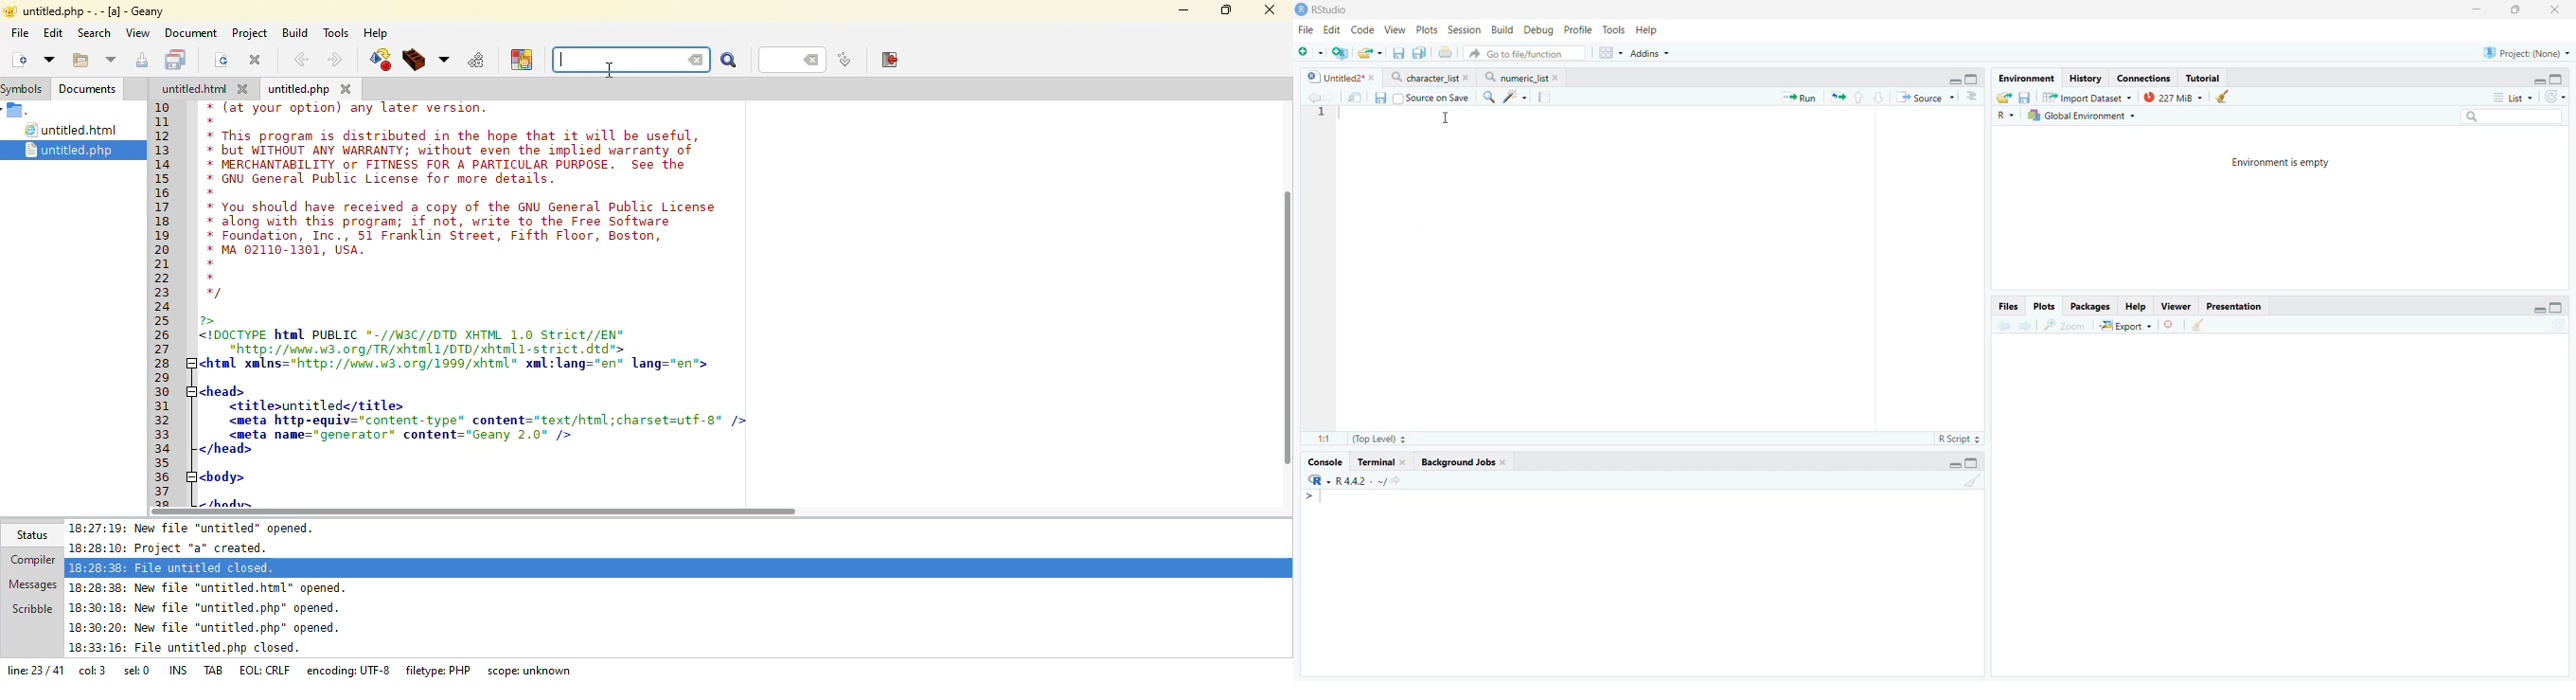 The width and height of the screenshot is (2576, 700). I want to click on 33, so click(163, 435).